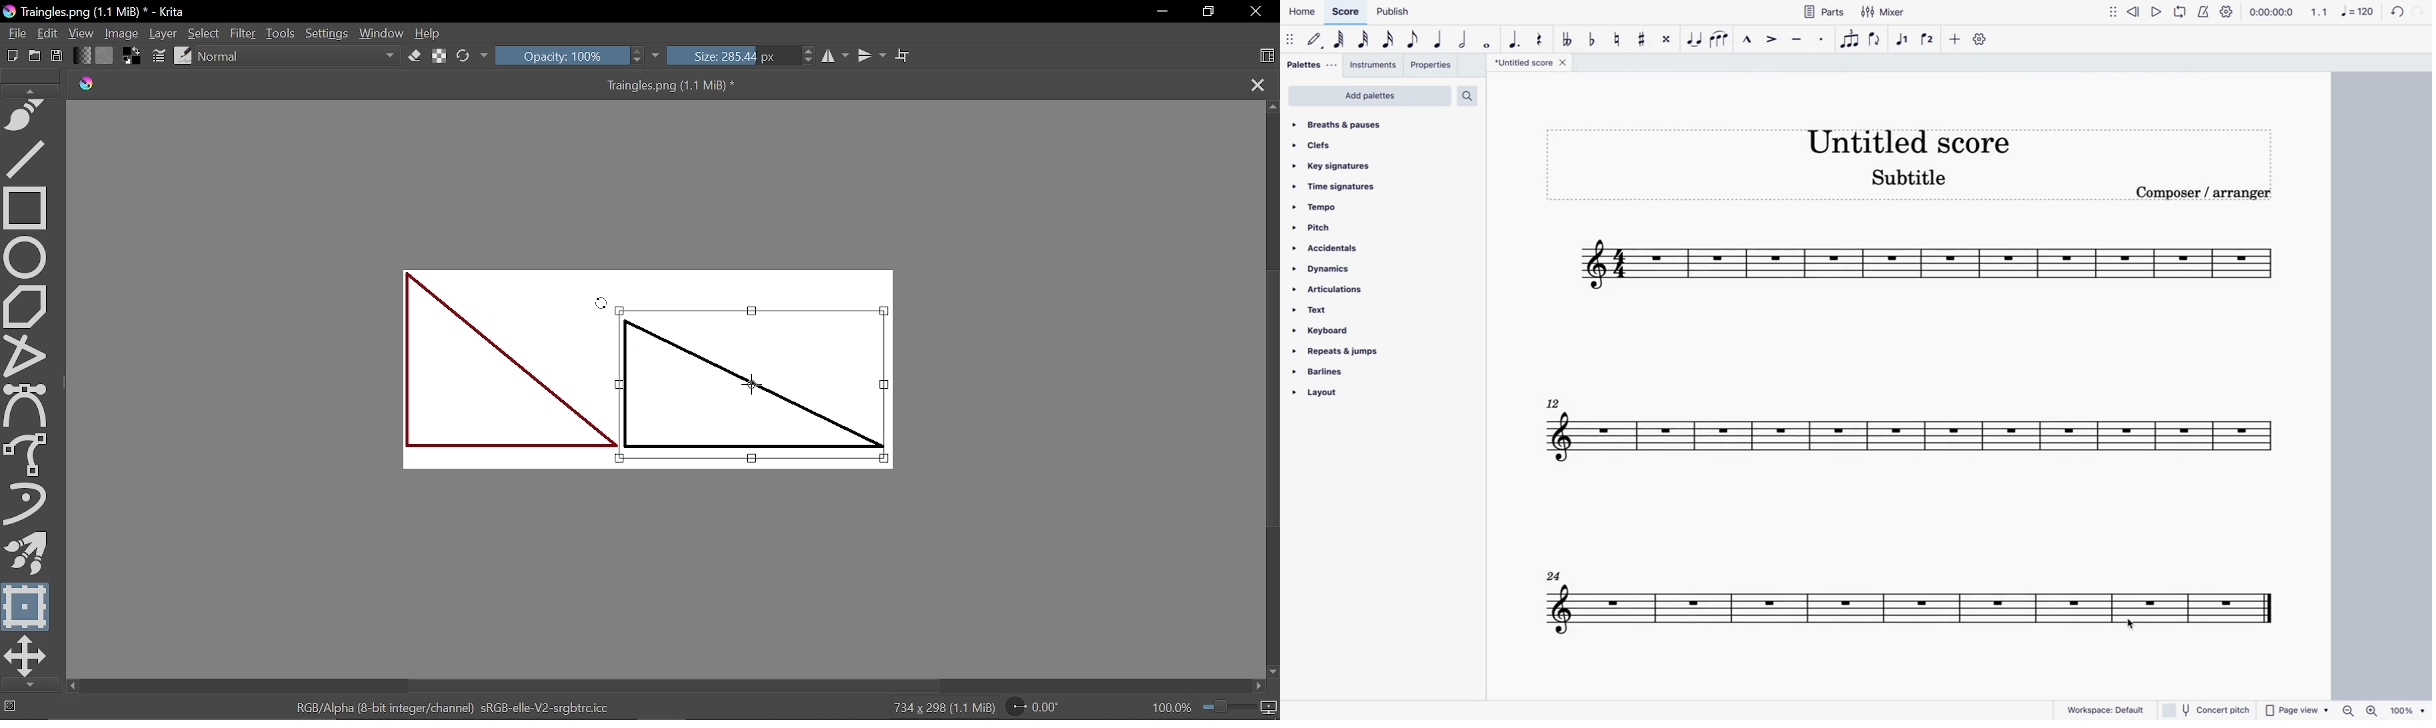  I want to click on accidentals, so click(1335, 250).